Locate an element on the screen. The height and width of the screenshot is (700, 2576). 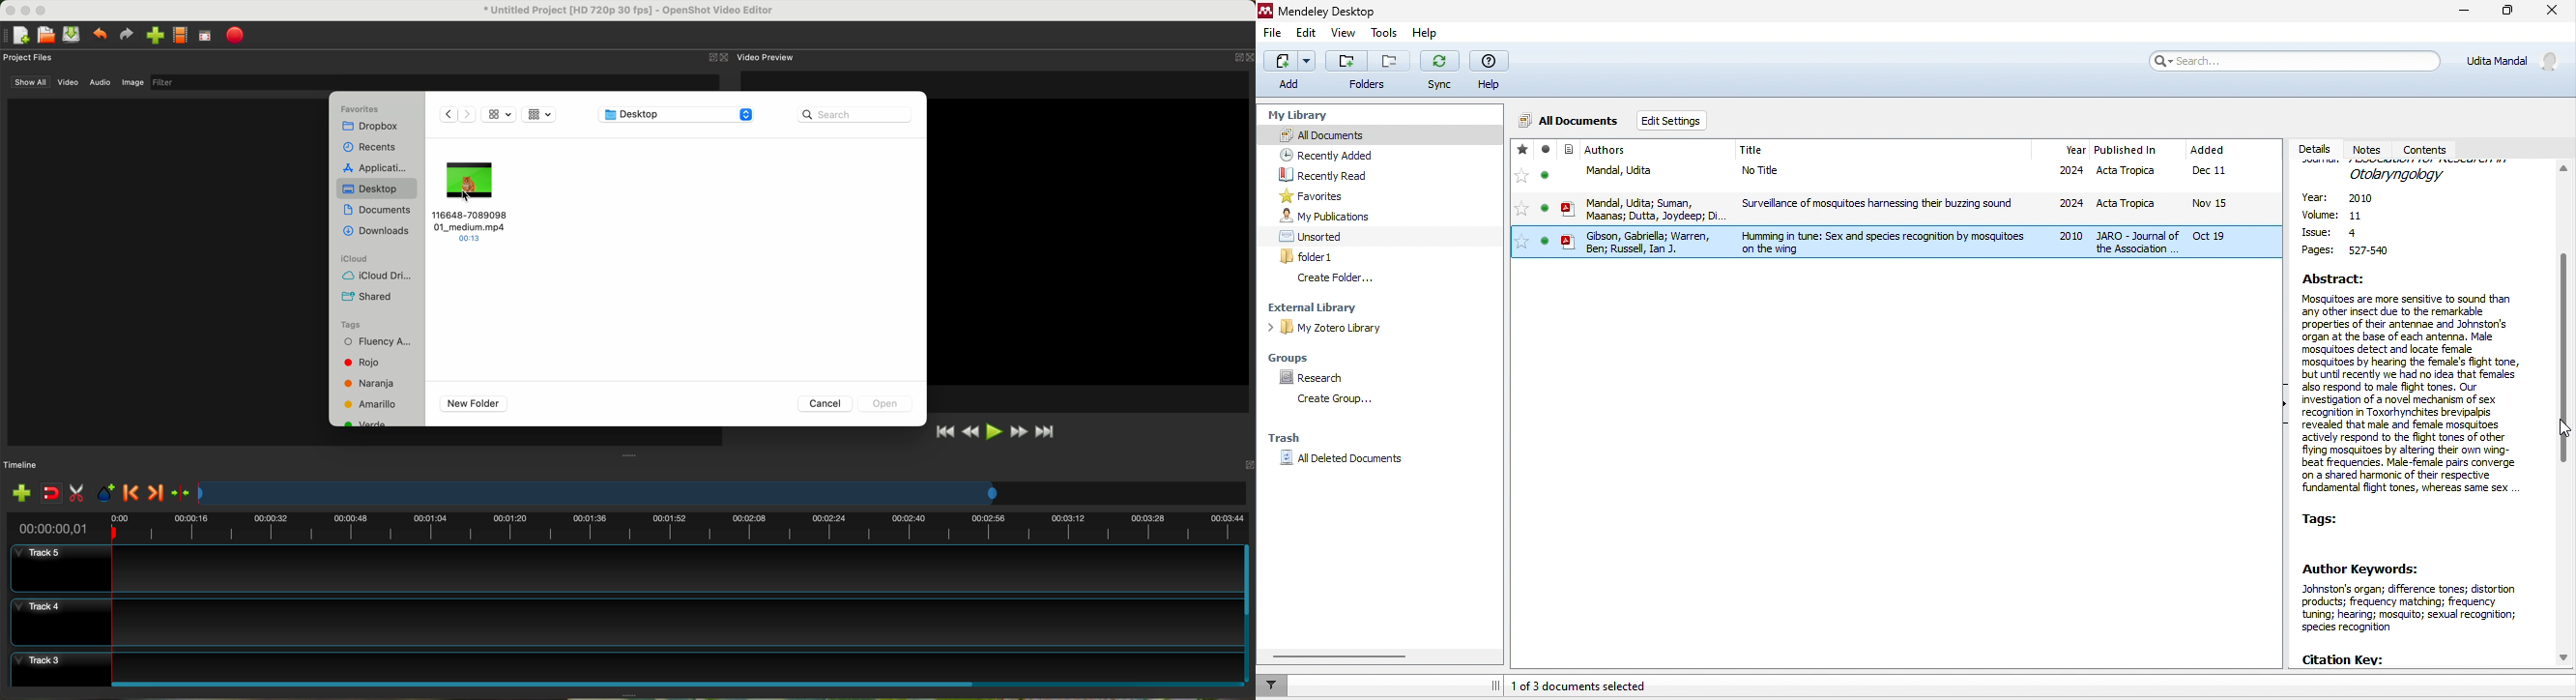
citation key is located at coordinates (2345, 658).